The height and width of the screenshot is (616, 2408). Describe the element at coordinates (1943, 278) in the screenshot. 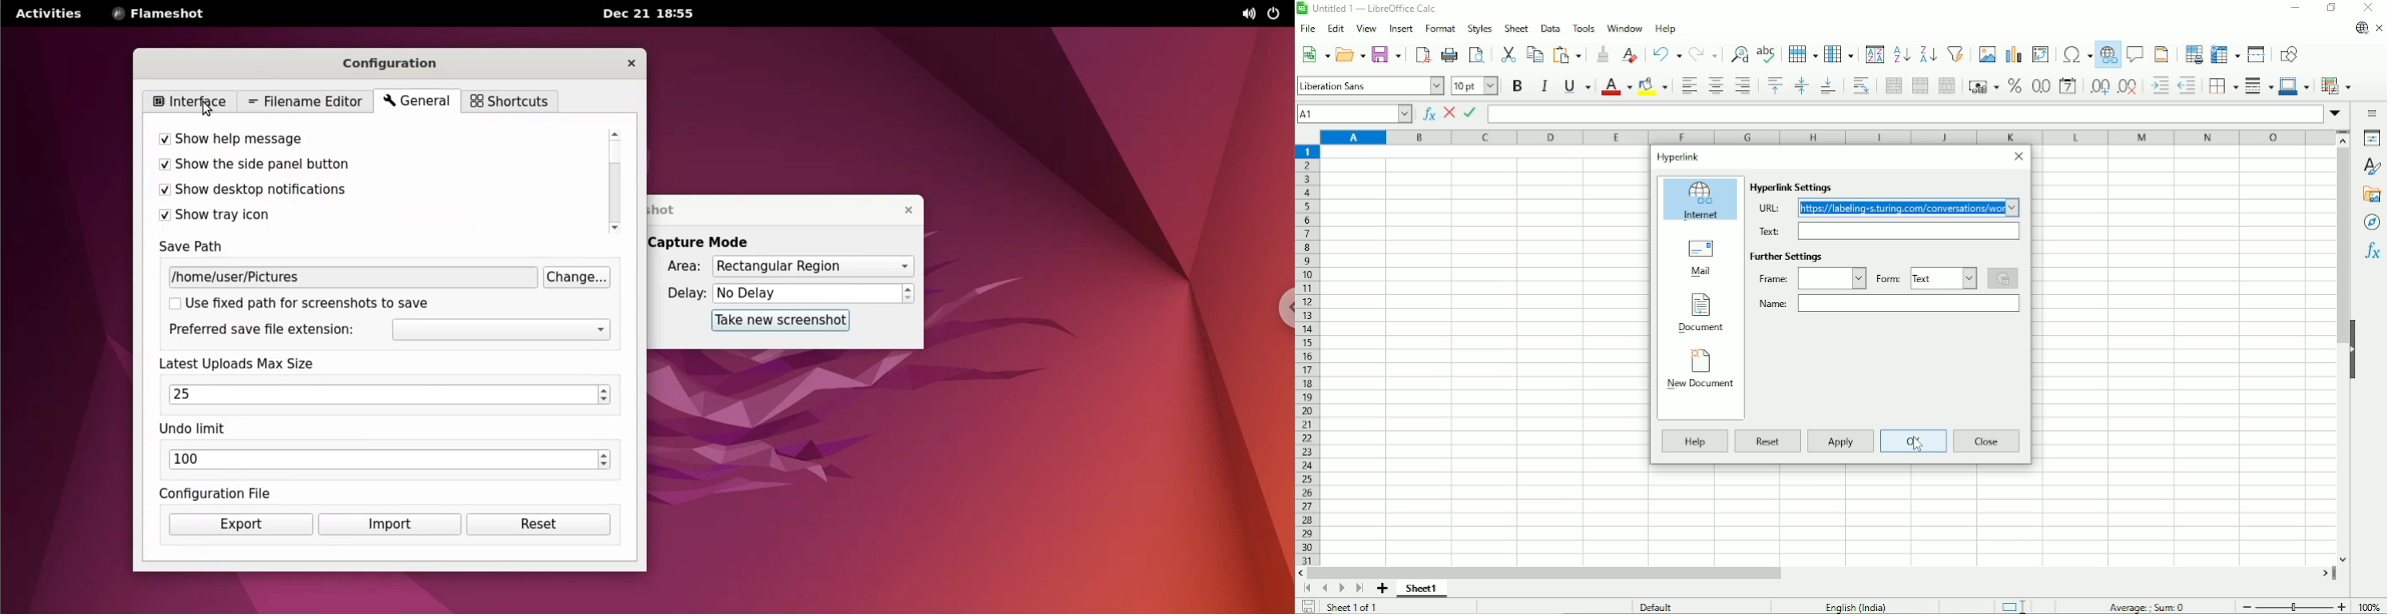

I see `Text` at that location.